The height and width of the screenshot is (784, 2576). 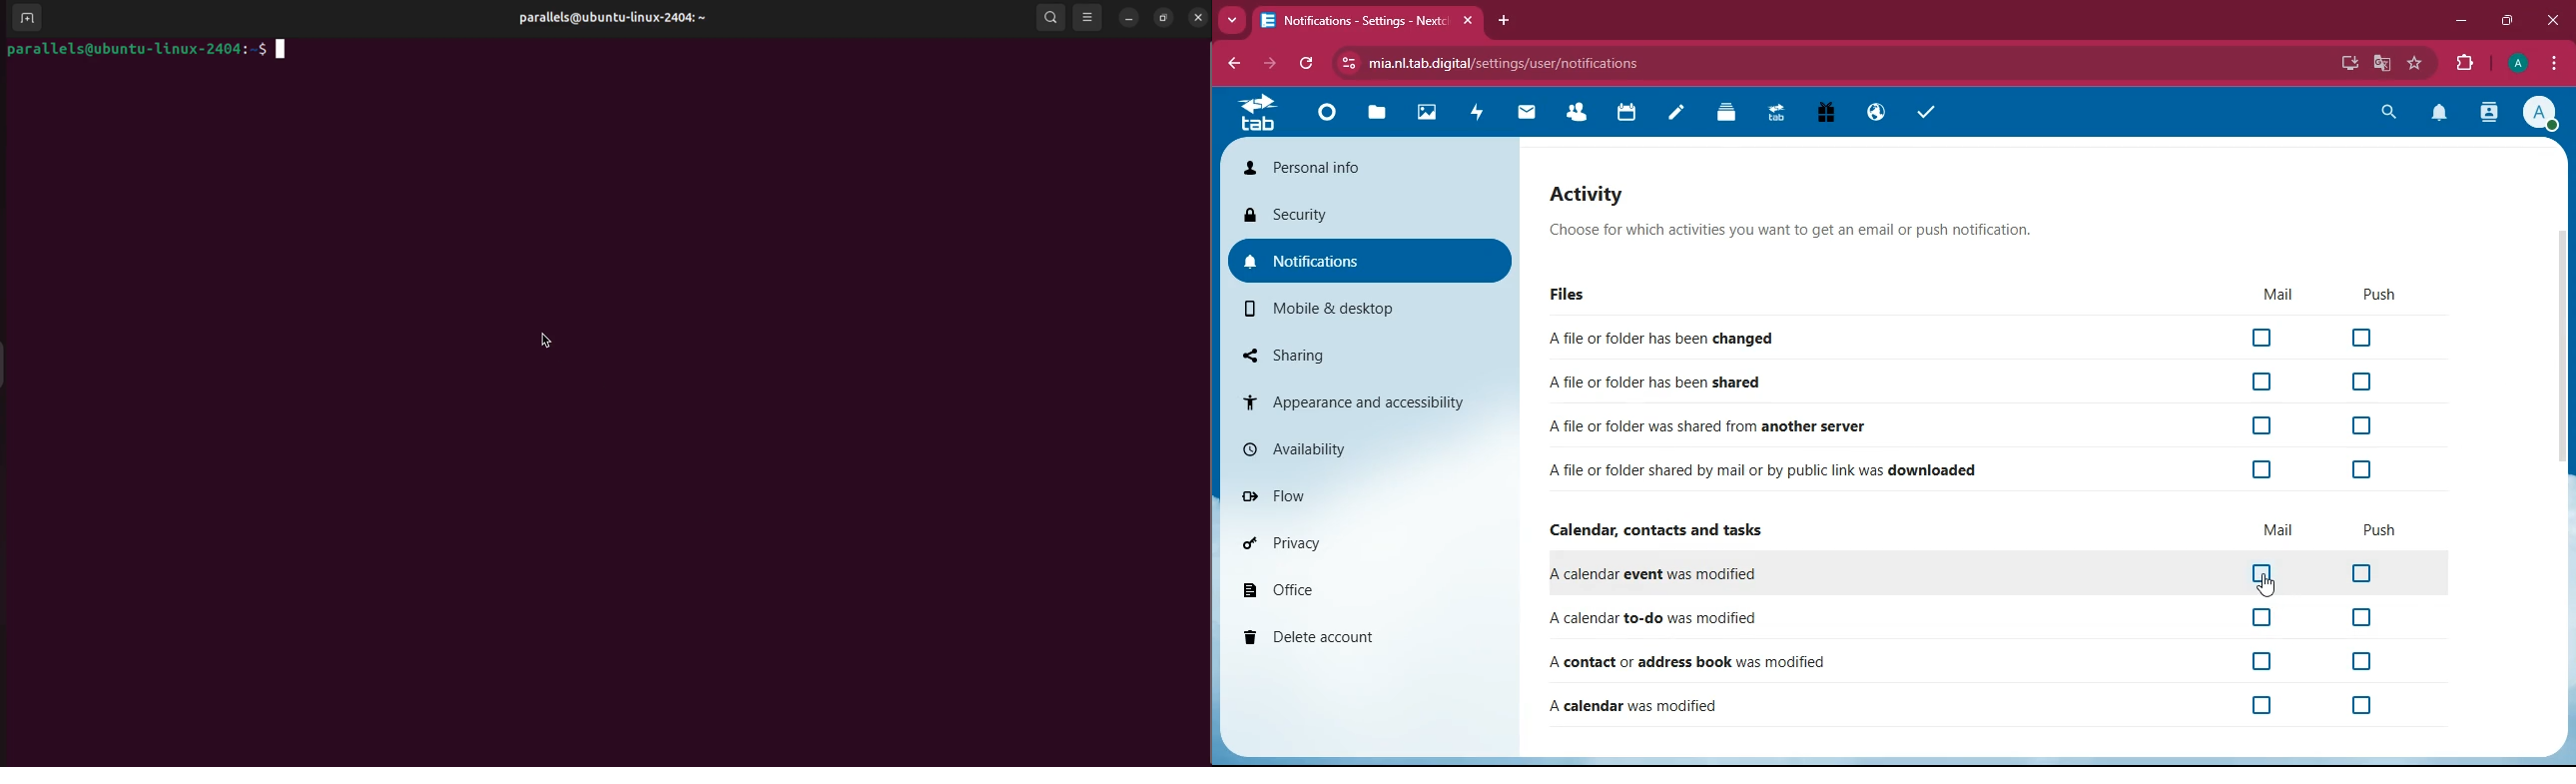 What do you see at coordinates (1662, 529) in the screenshot?
I see `Calendar, contacts and tasks` at bounding box center [1662, 529].